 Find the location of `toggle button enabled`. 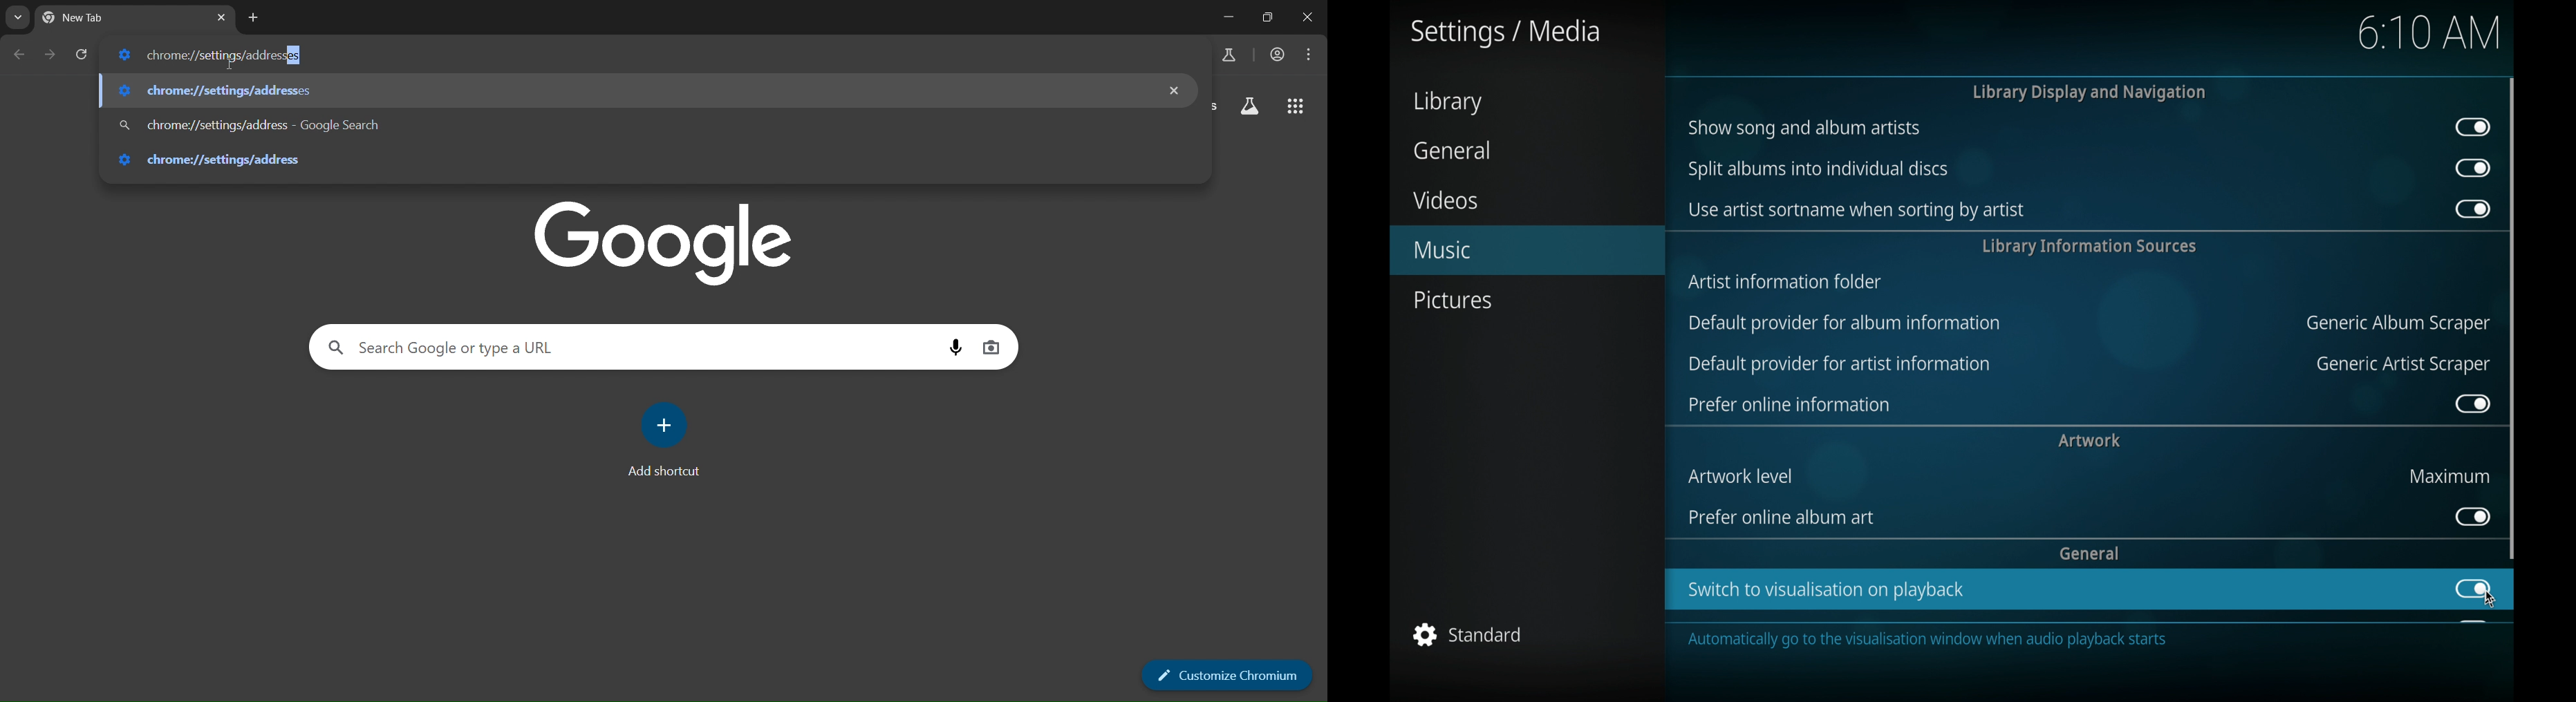

toggle button enabled is located at coordinates (2472, 589).